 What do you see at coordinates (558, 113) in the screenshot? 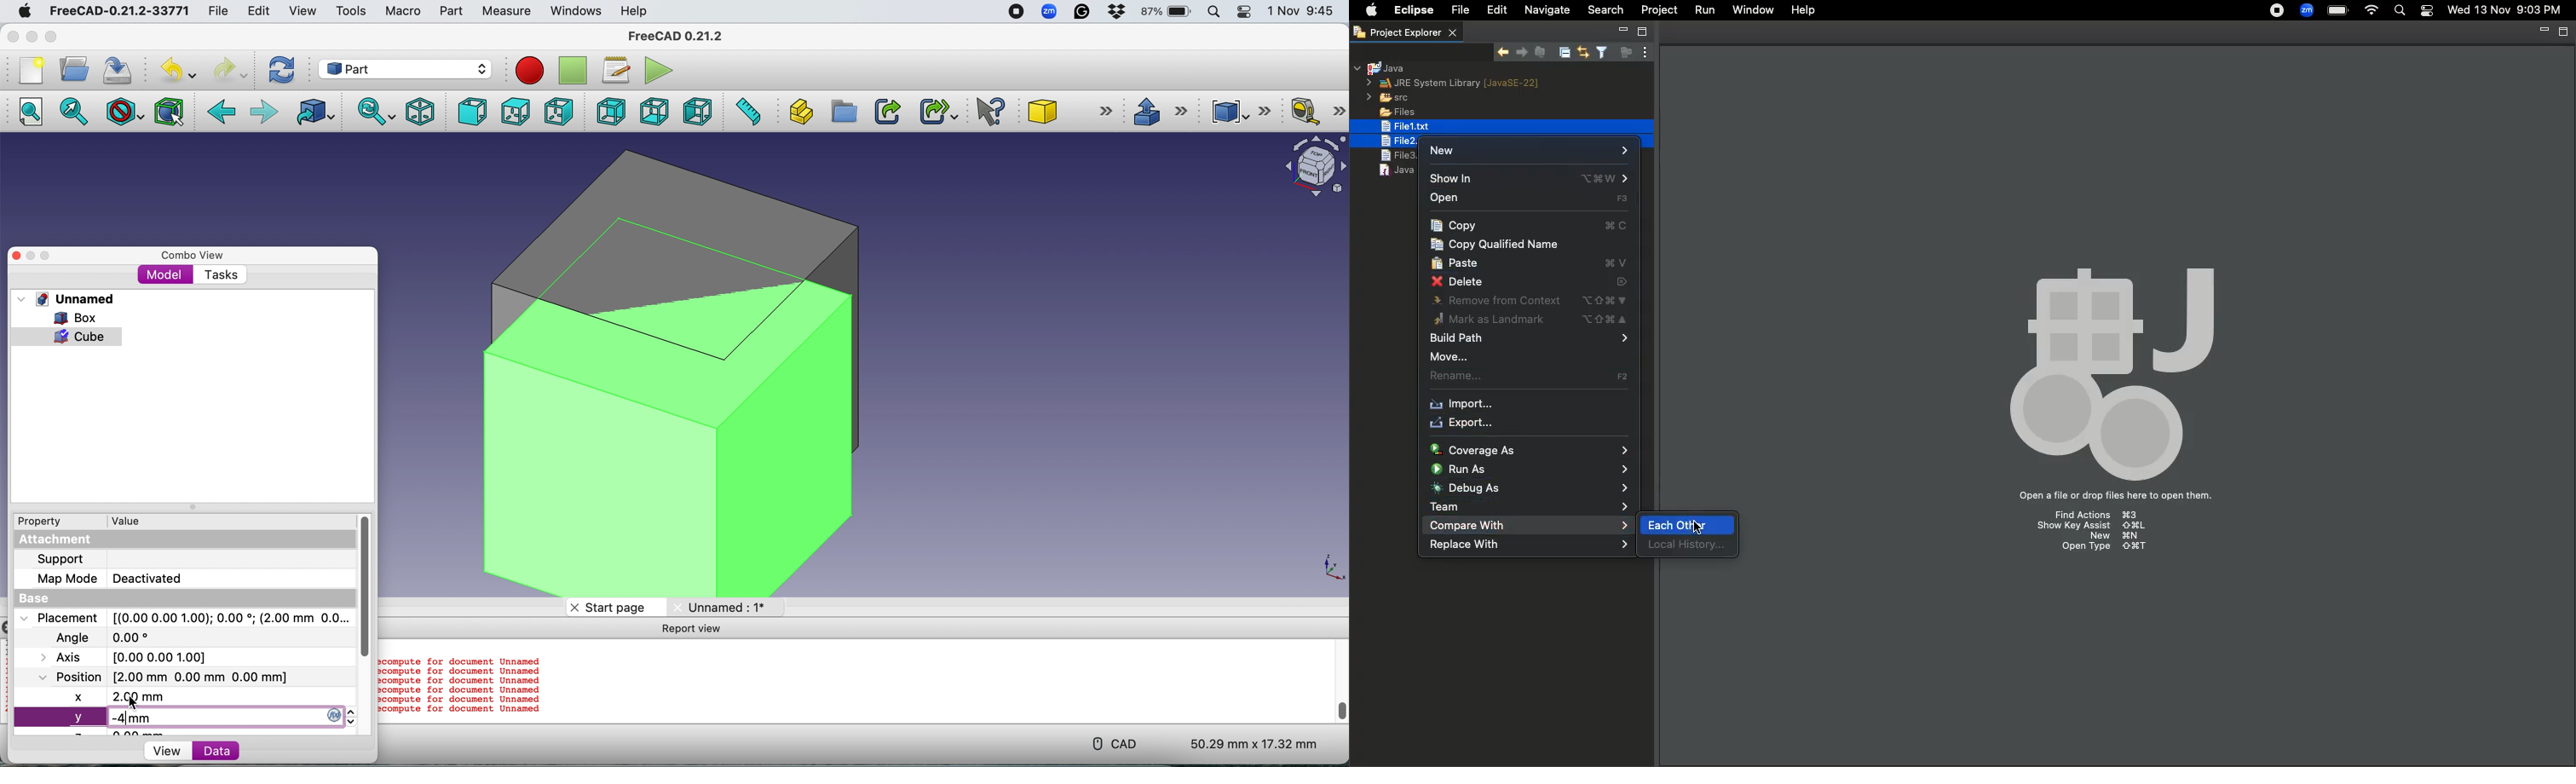
I see `Right` at bounding box center [558, 113].